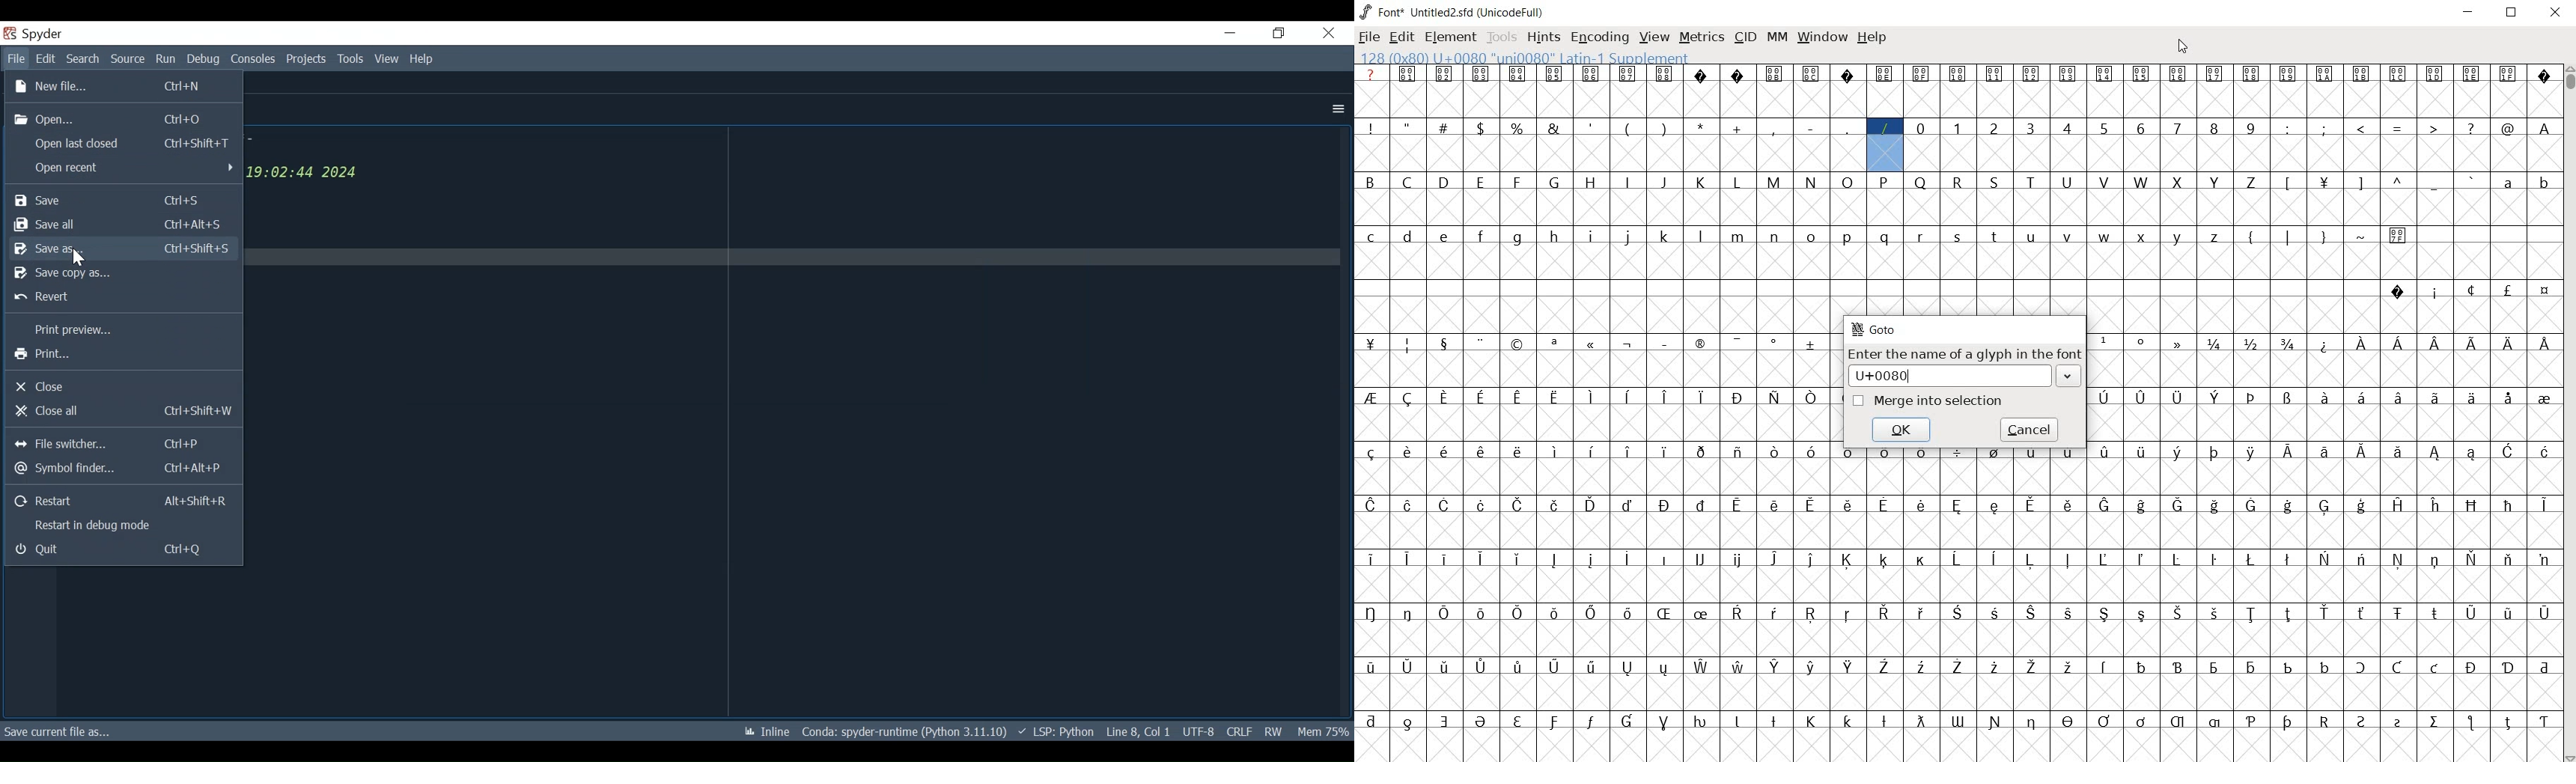  Describe the element at coordinates (1663, 128) in the screenshot. I see `glyph` at that location.